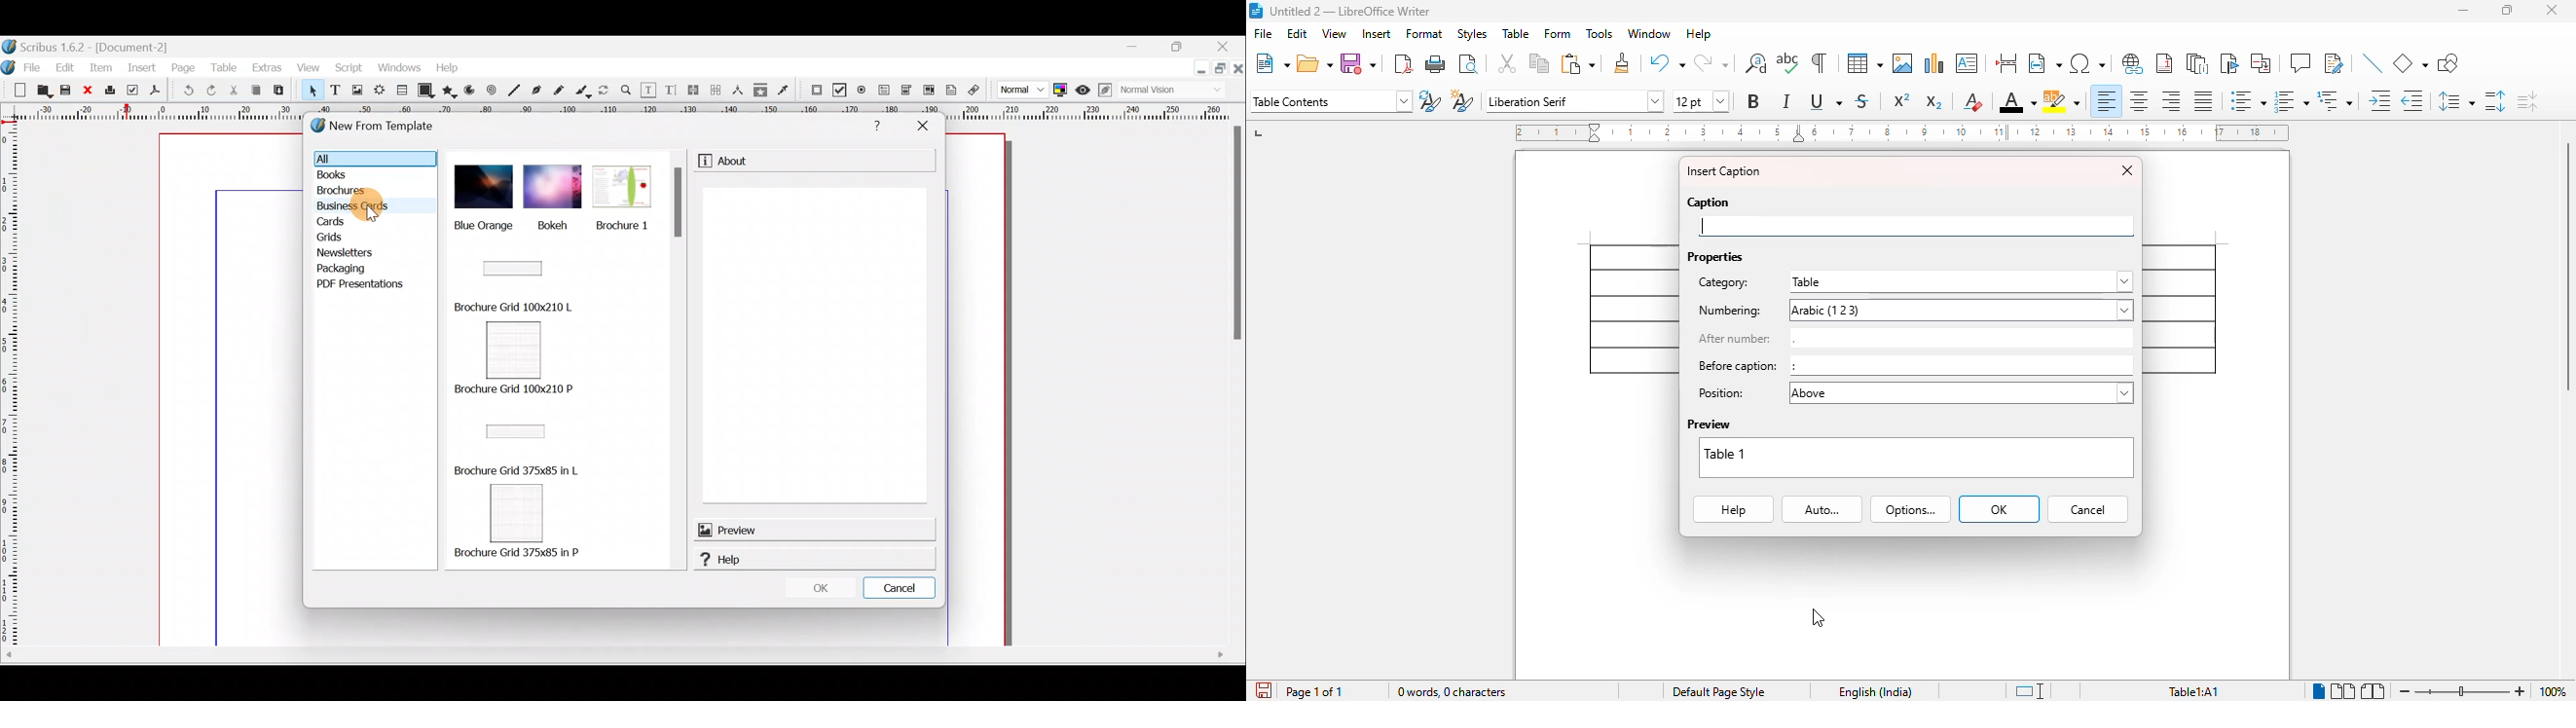  Describe the element at coordinates (1934, 102) in the screenshot. I see `subscript` at that location.